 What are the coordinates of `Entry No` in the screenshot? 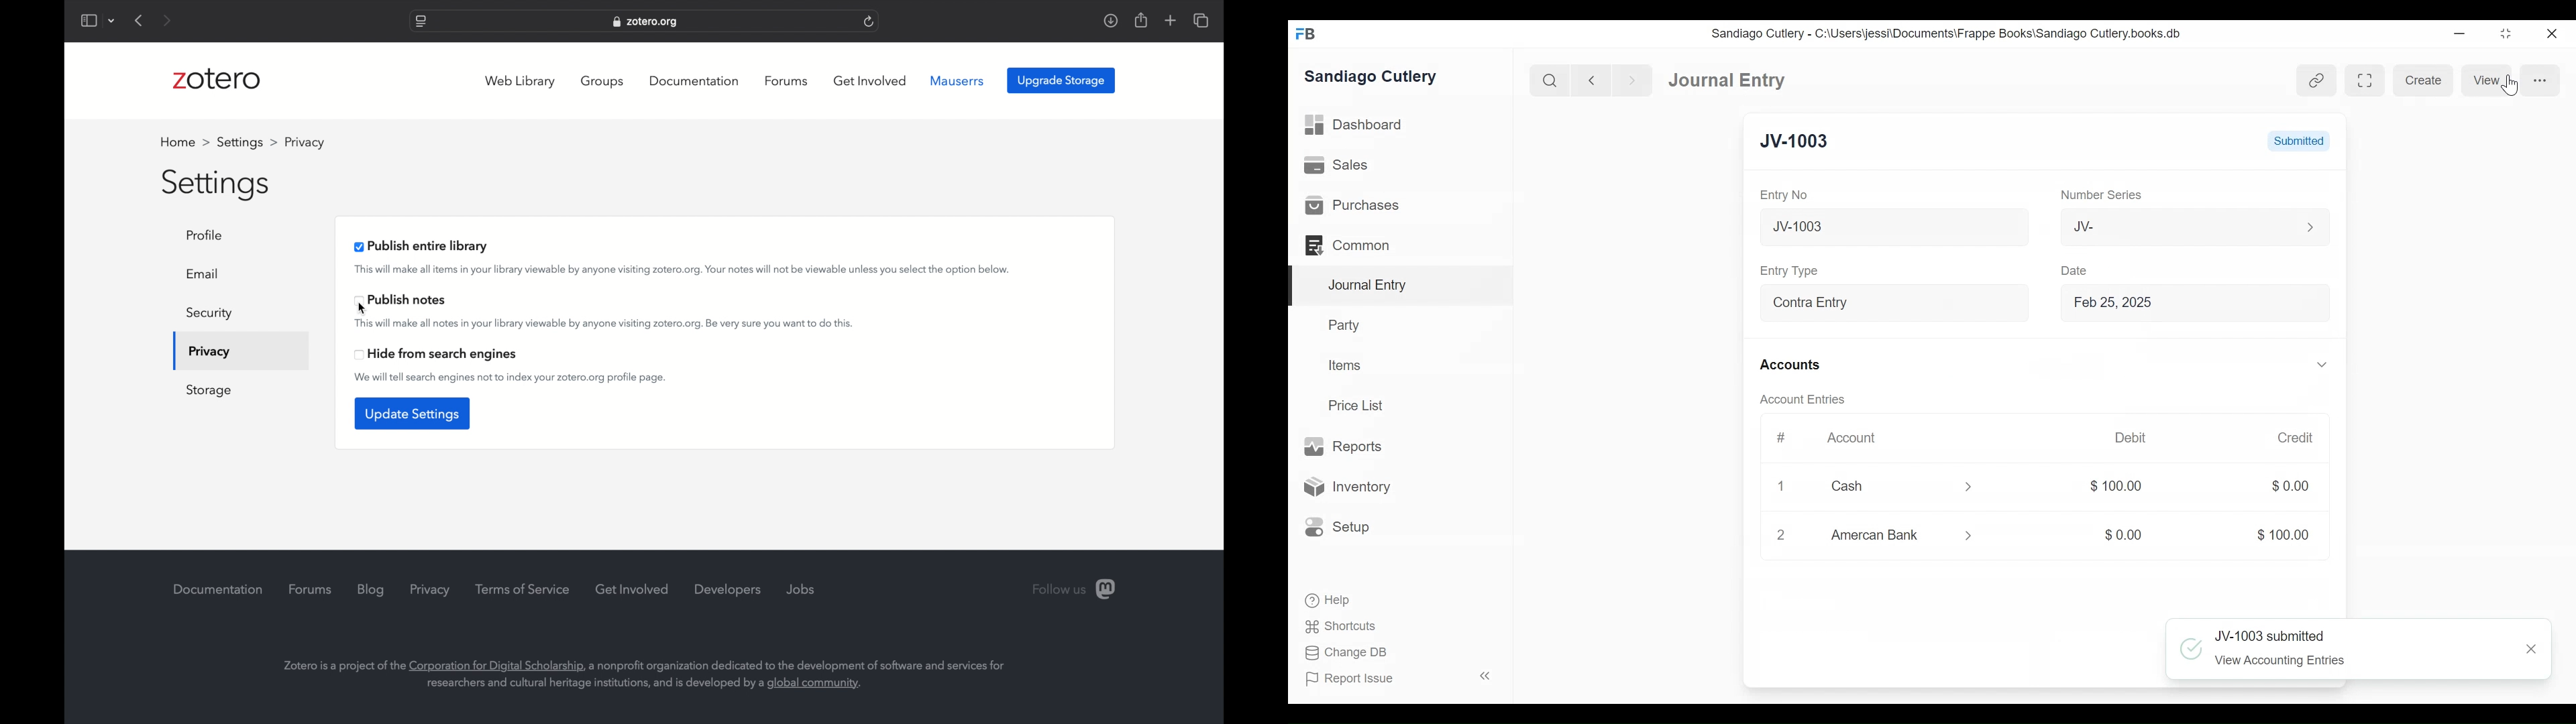 It's located at (1788, 194).